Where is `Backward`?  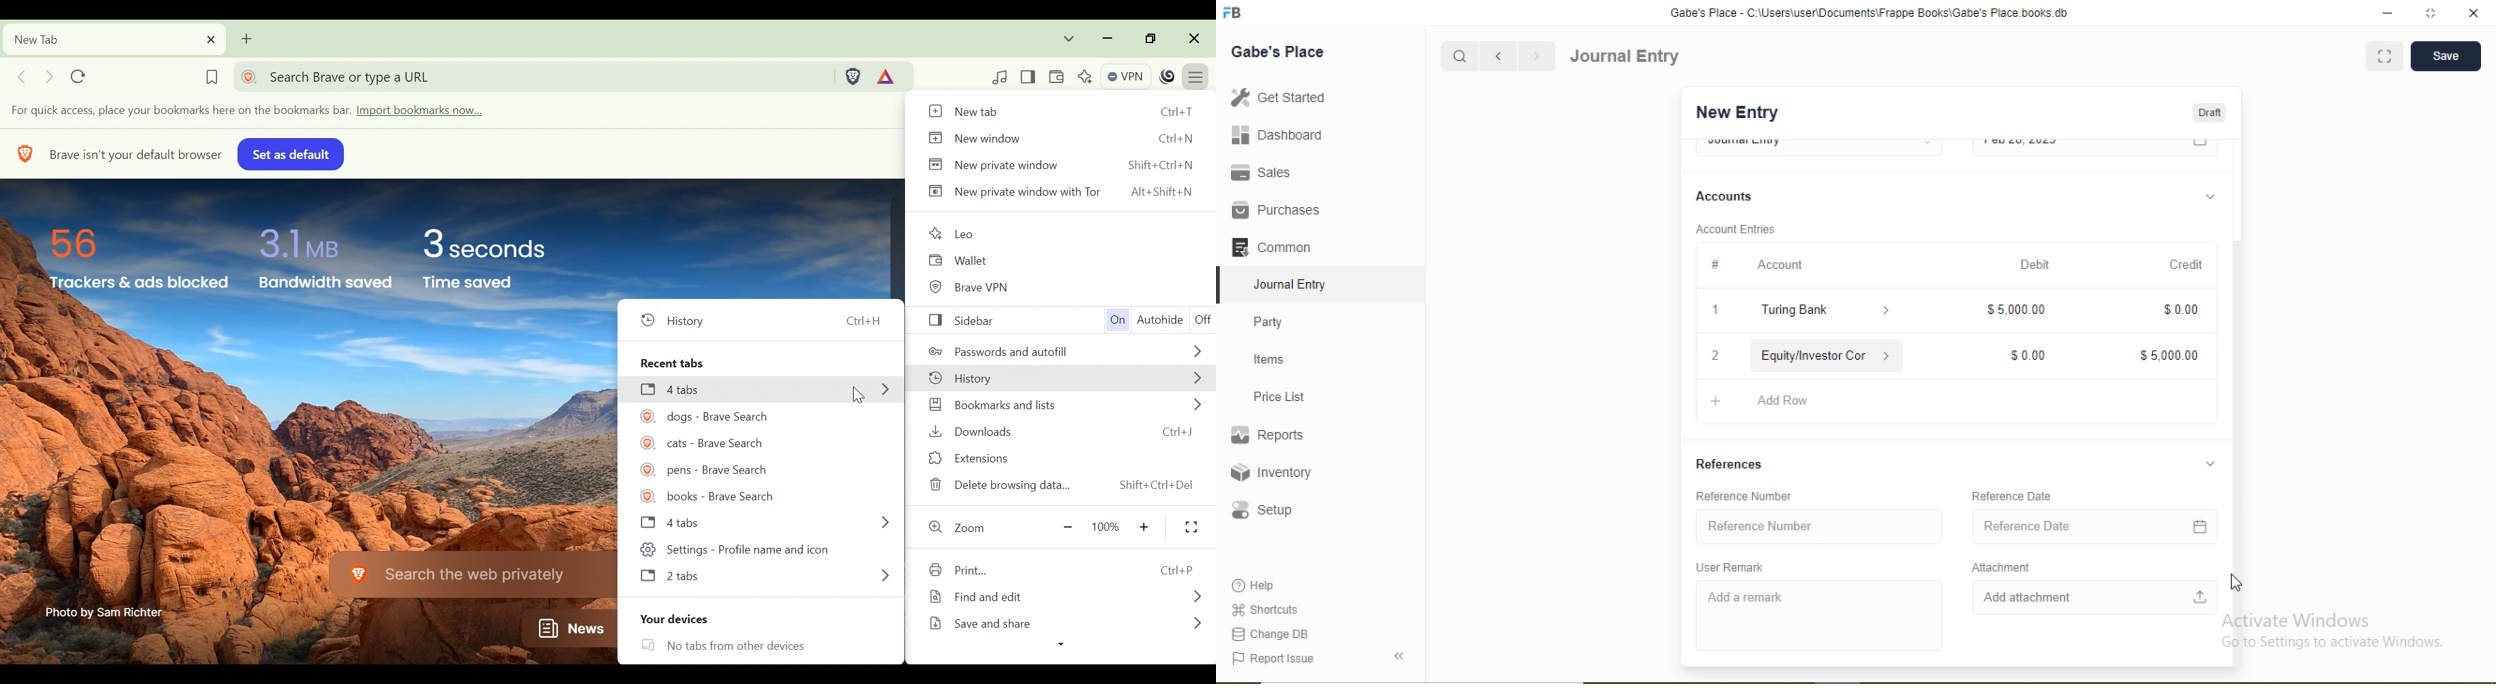
Backward is located at coordinates (1498, 57).